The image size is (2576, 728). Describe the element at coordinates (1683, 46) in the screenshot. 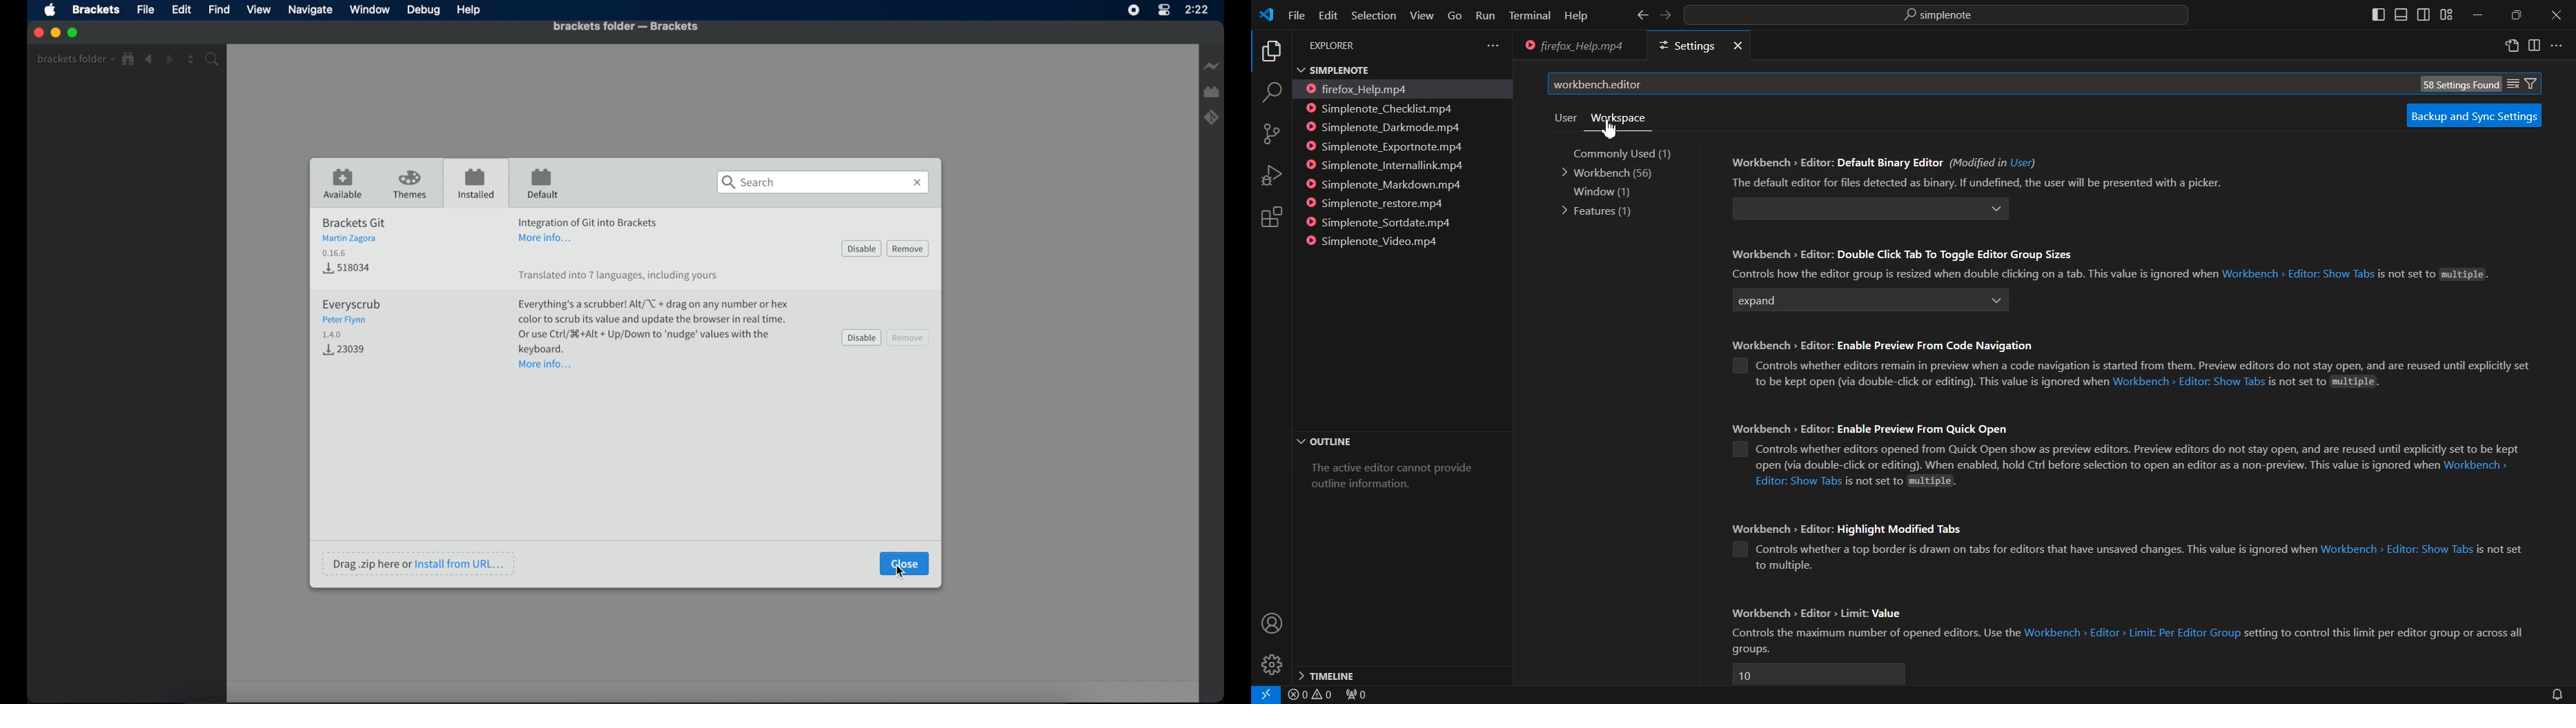

I see `Settings` at that location.